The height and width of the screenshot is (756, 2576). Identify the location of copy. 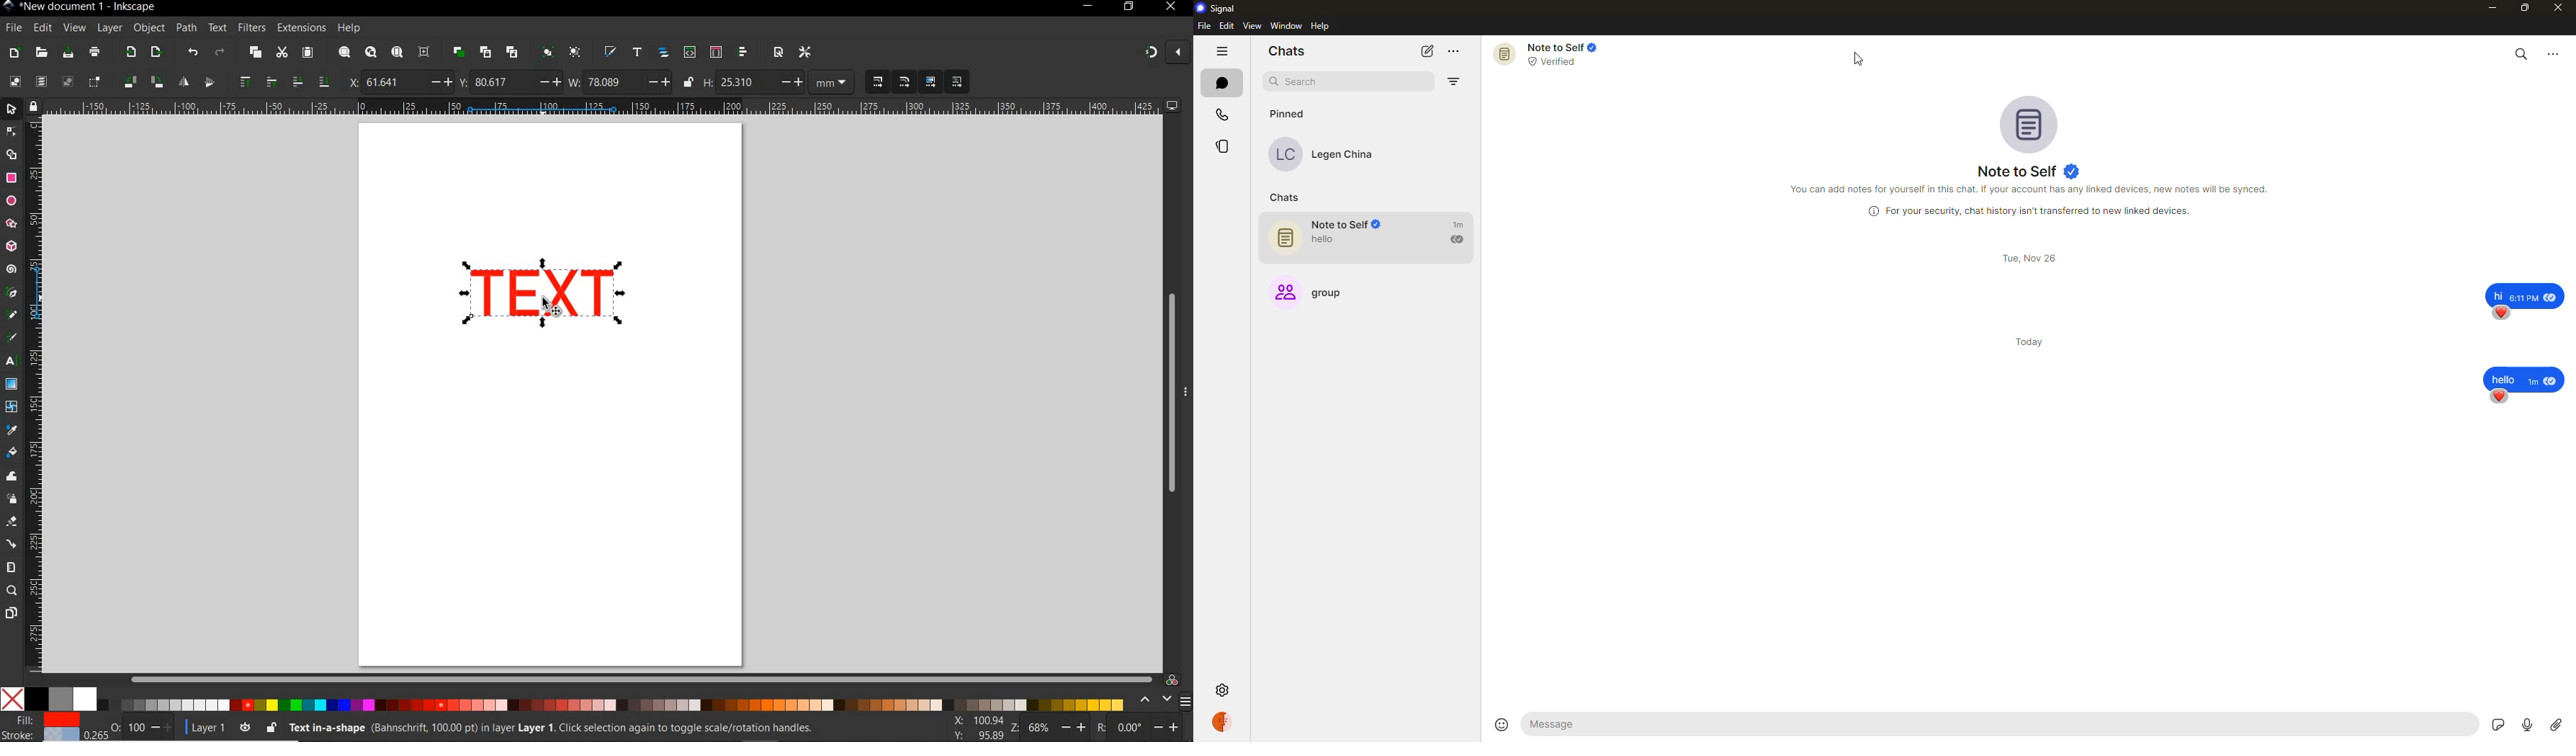
(254, 53).